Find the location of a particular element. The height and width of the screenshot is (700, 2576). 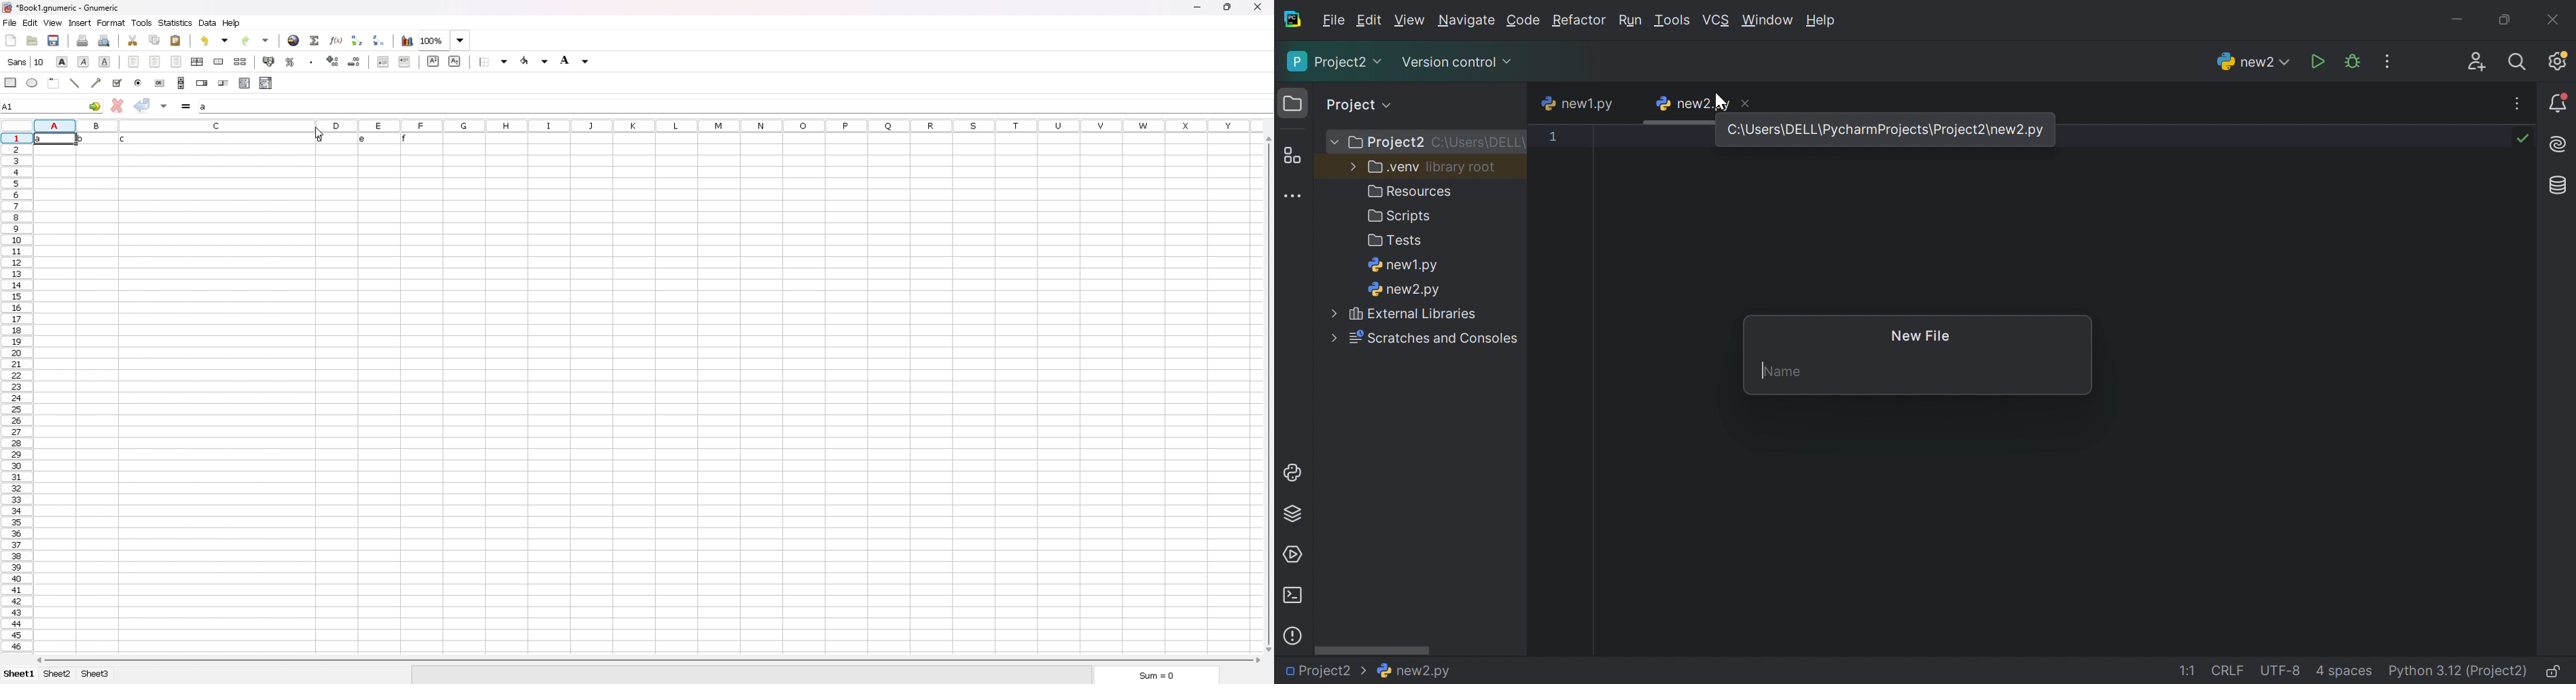

Resources is located at coordinates (1413, 191).